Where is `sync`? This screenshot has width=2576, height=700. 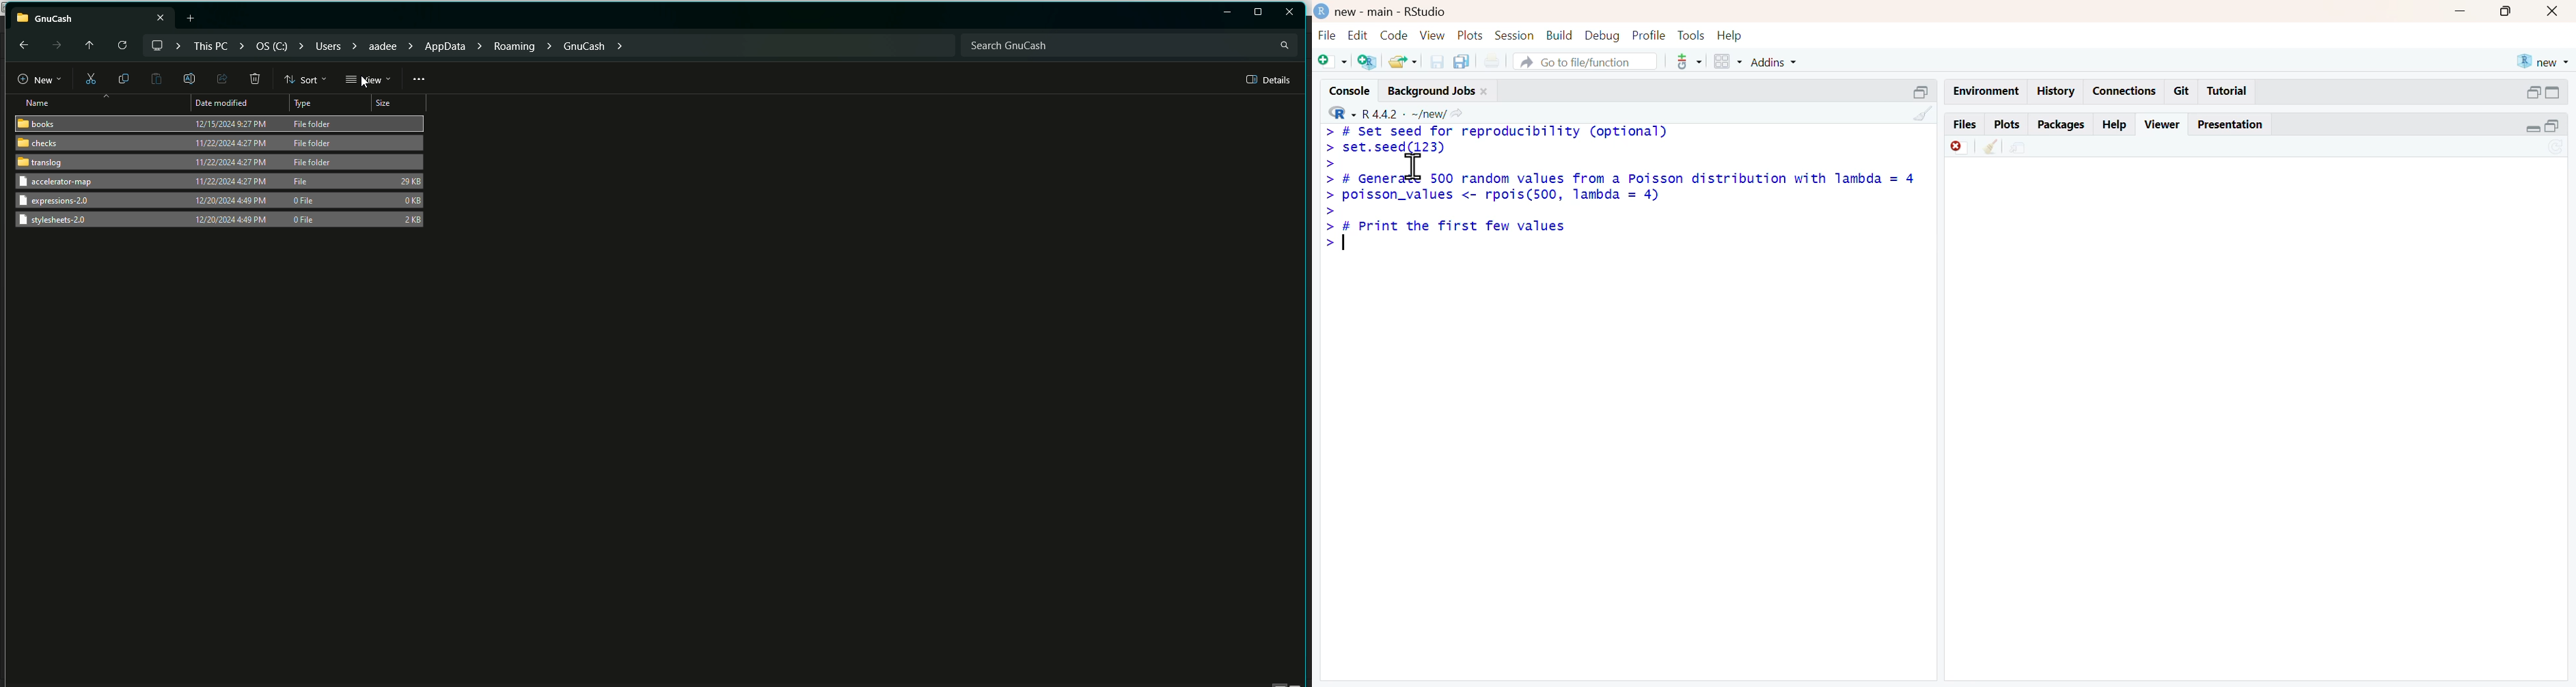
sync is located at coordinates (2556, 147).